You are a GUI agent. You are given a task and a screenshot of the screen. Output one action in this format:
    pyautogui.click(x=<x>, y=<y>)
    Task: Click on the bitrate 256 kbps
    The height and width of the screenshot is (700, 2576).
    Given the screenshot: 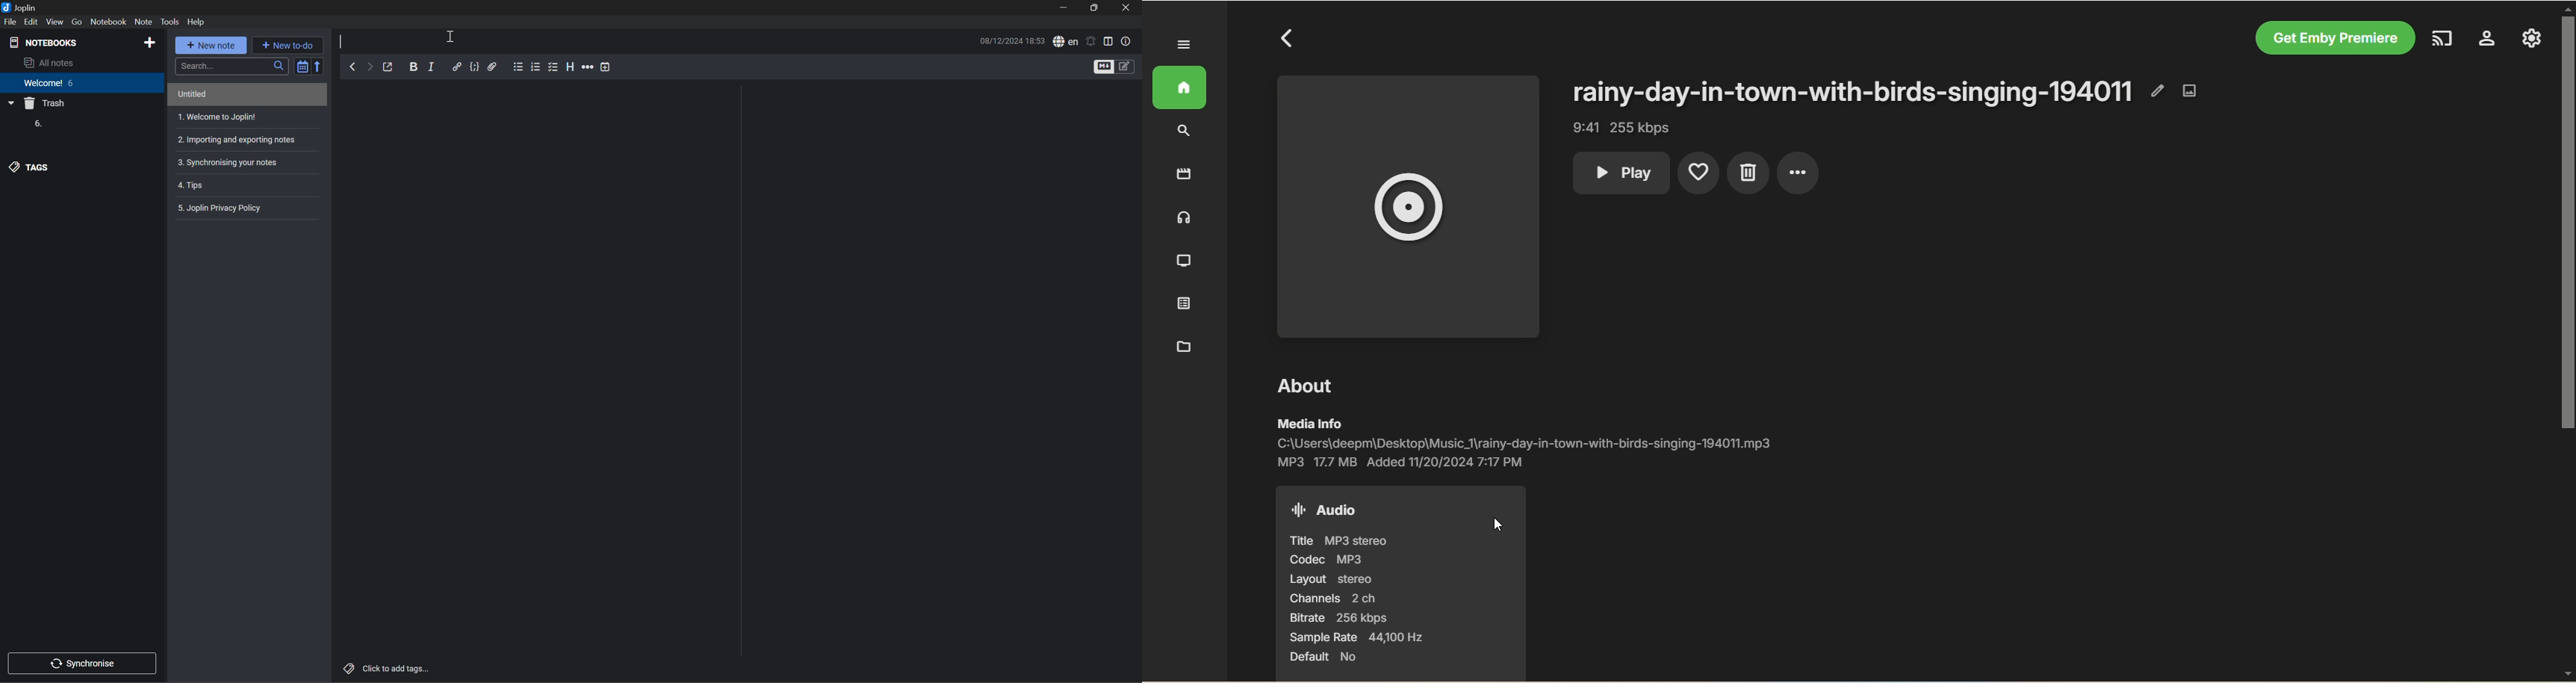 What is the action you would take?
    pyautogui.click(x=1341, y=617)
    